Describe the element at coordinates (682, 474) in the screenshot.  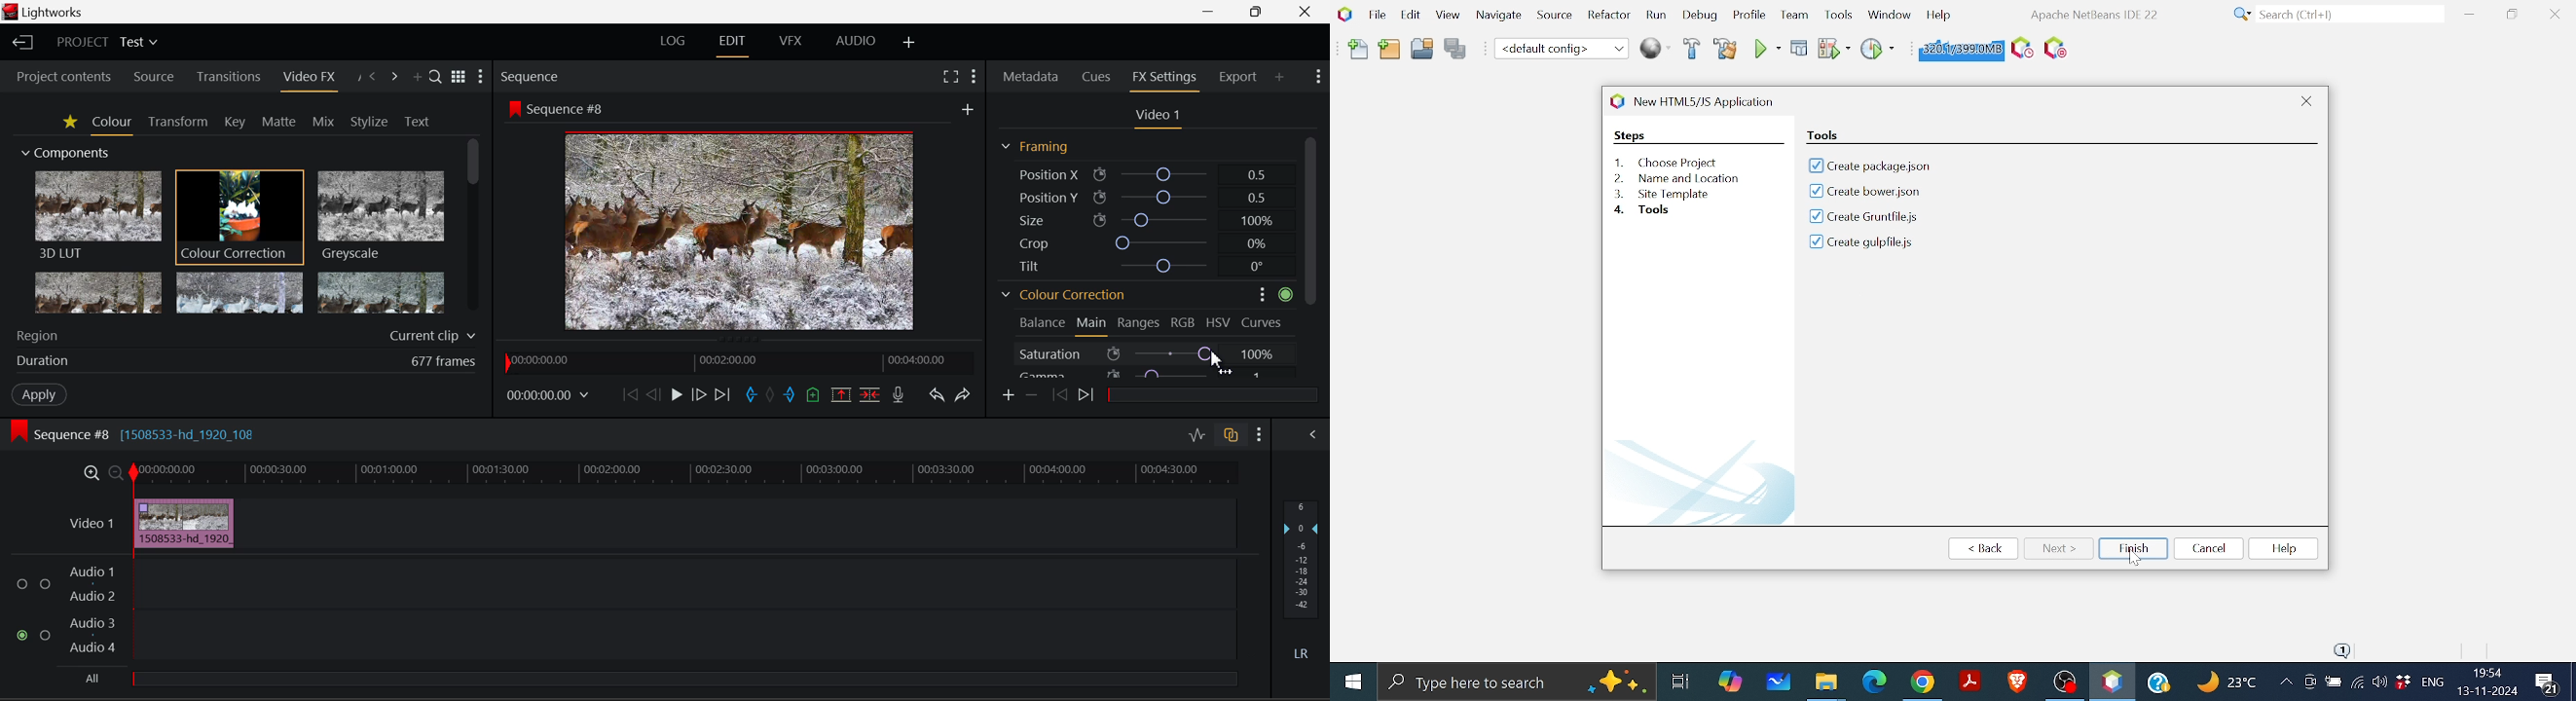
I see `Project Timeline` at that location.